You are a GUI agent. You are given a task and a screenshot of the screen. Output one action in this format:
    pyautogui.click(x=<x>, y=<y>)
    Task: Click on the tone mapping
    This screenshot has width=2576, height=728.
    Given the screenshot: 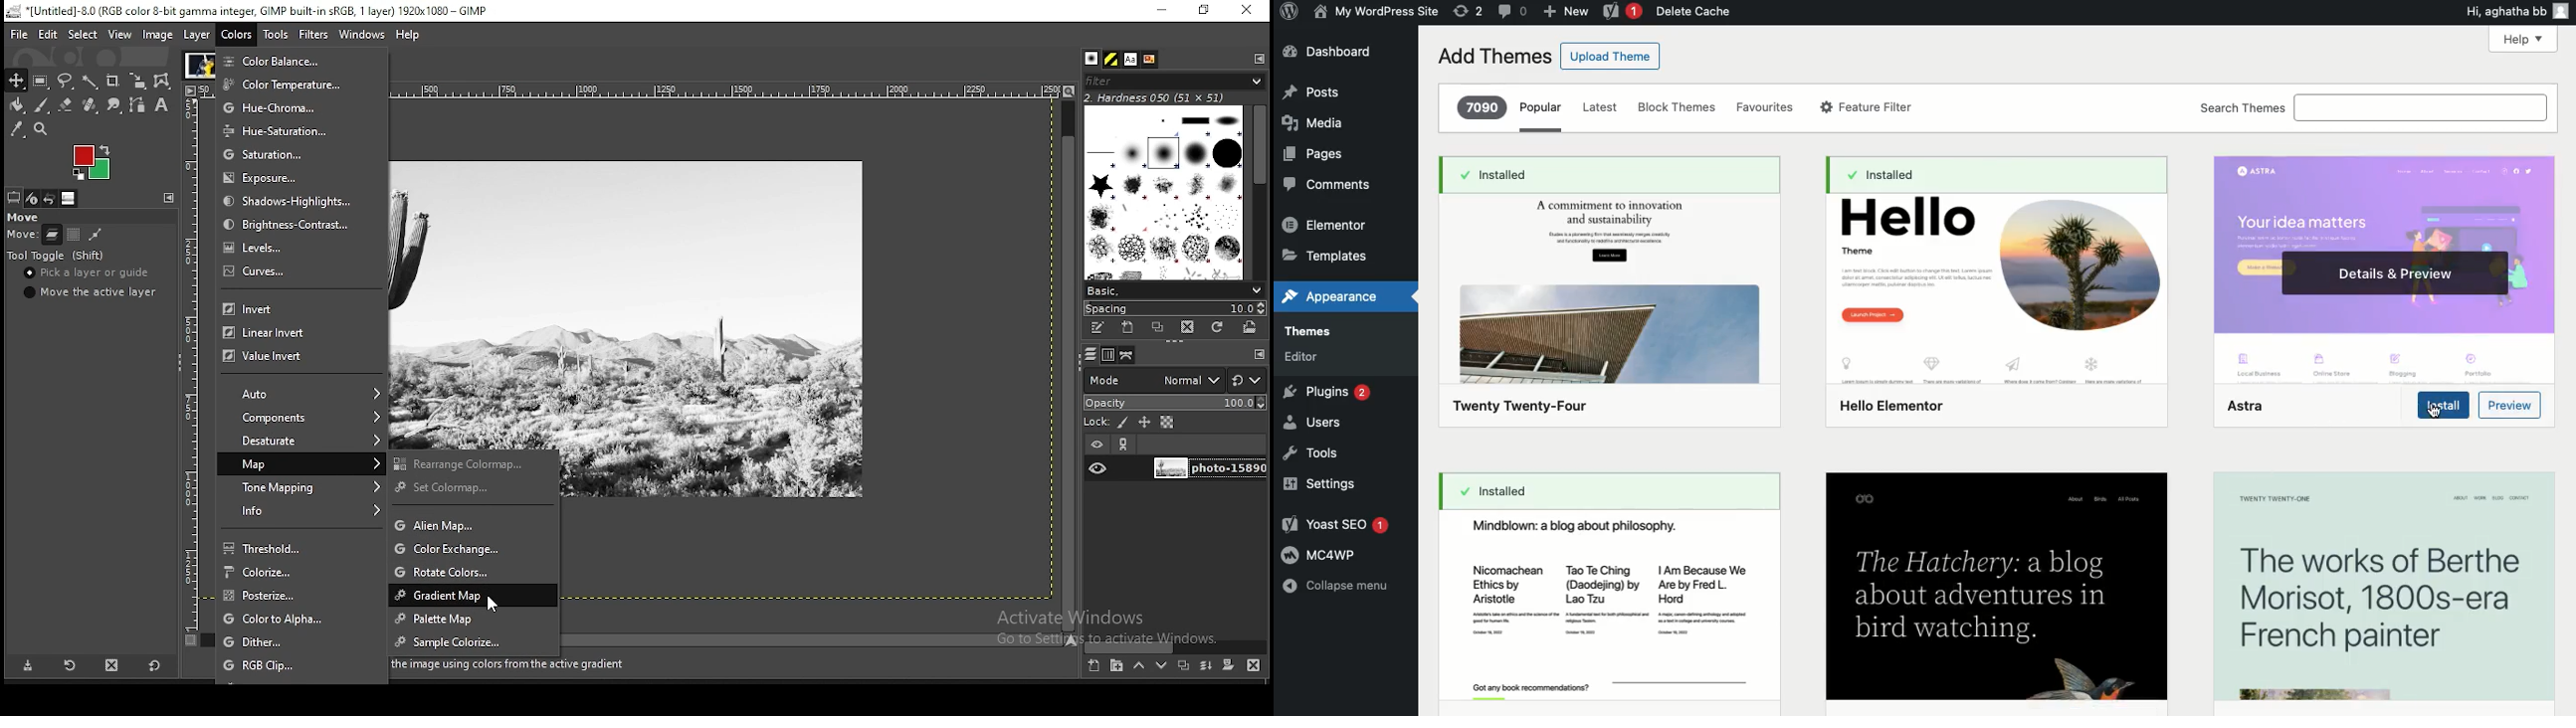 What is the action you would take?
    pyautogui.click(x=303, y=486)
    